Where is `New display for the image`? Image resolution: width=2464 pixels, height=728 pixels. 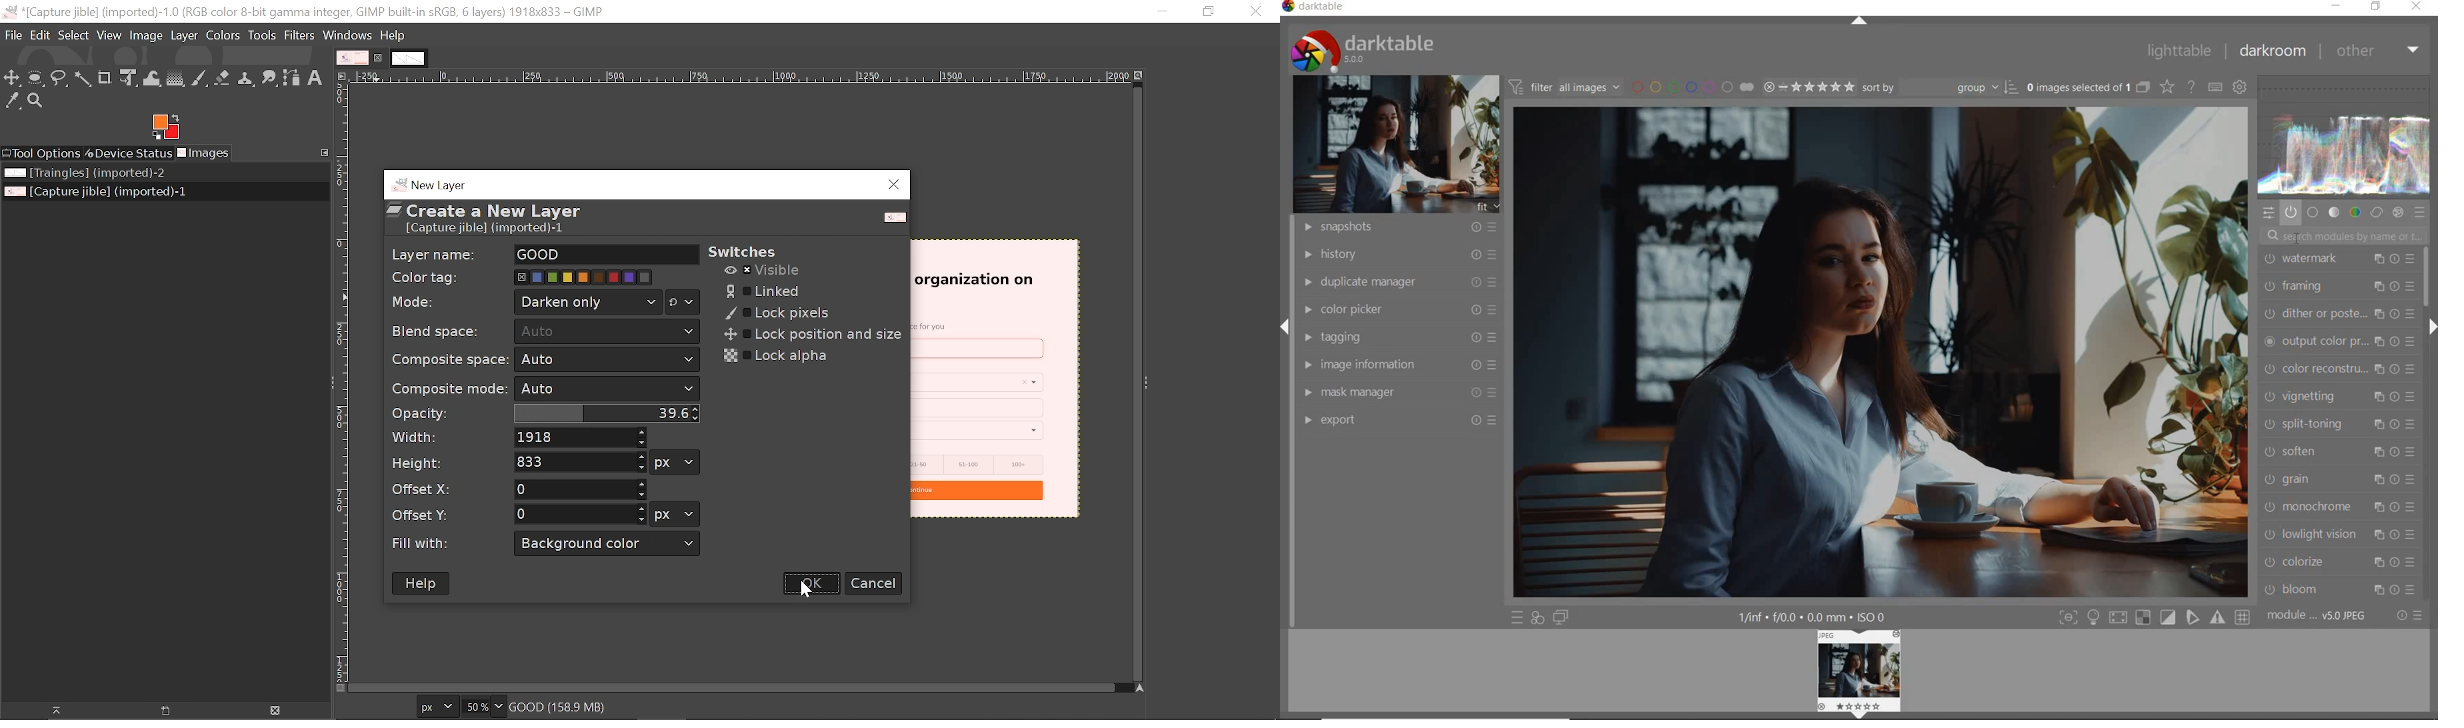
New display for the image is located at coordinates (156, 712).